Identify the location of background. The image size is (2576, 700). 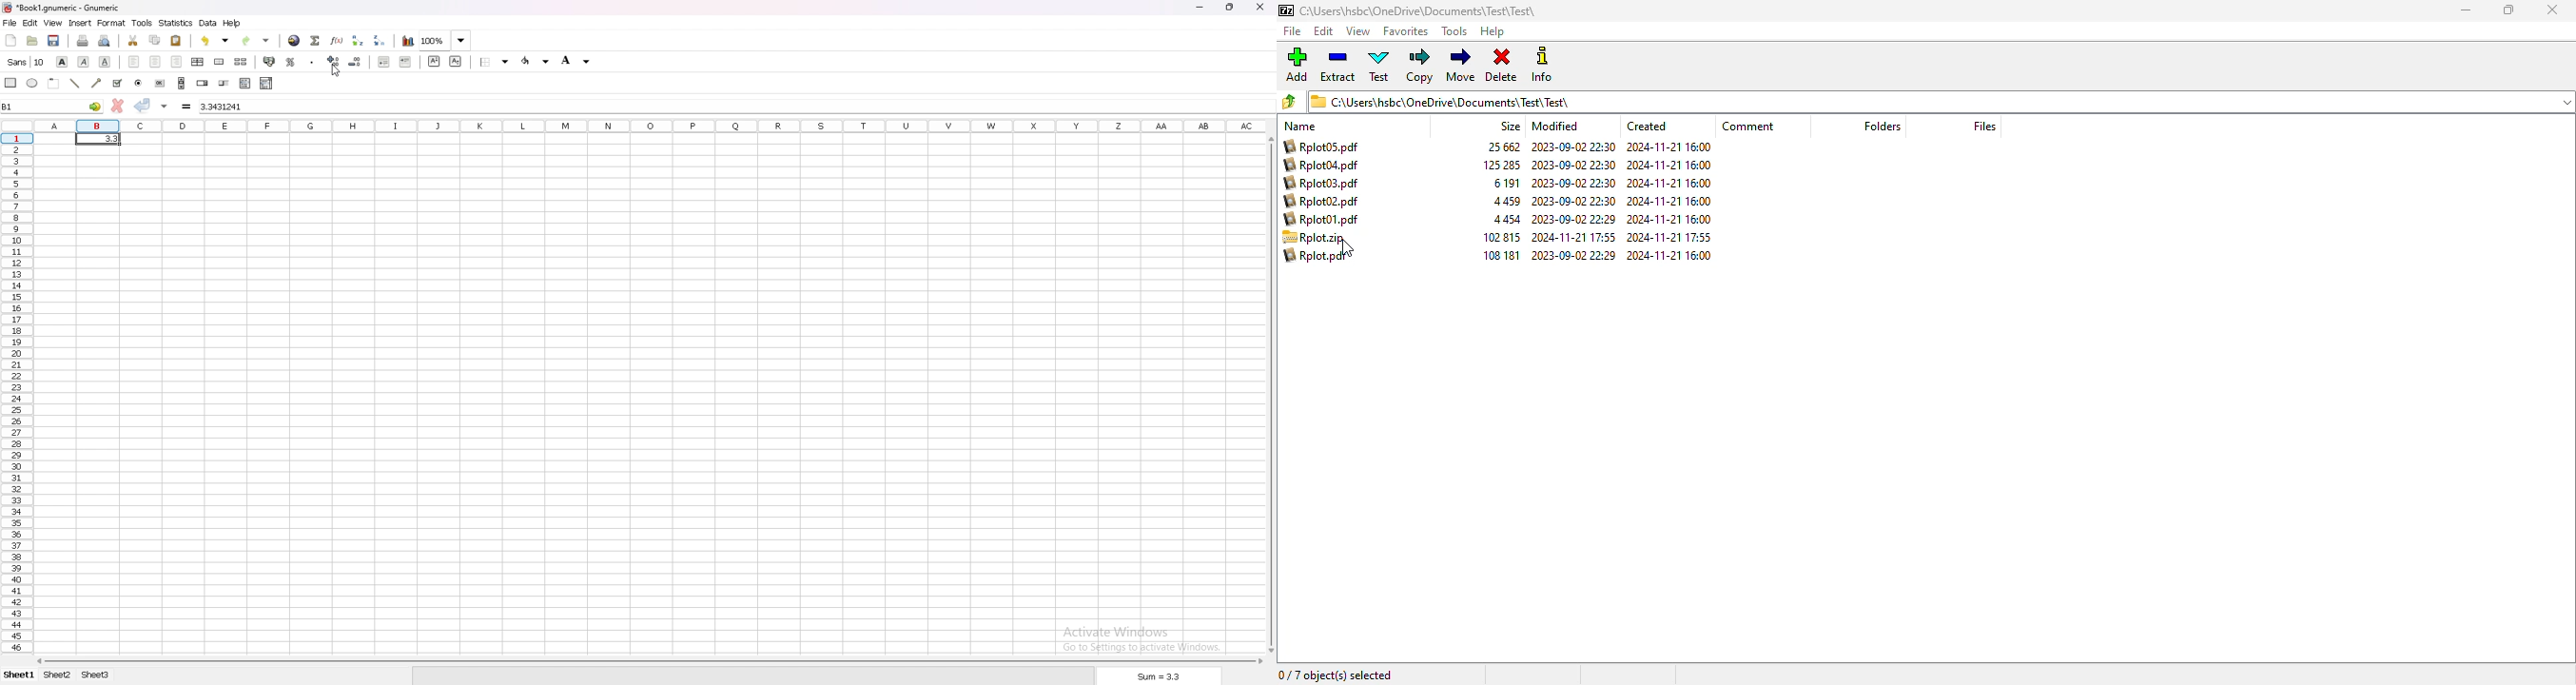
(576, 62).